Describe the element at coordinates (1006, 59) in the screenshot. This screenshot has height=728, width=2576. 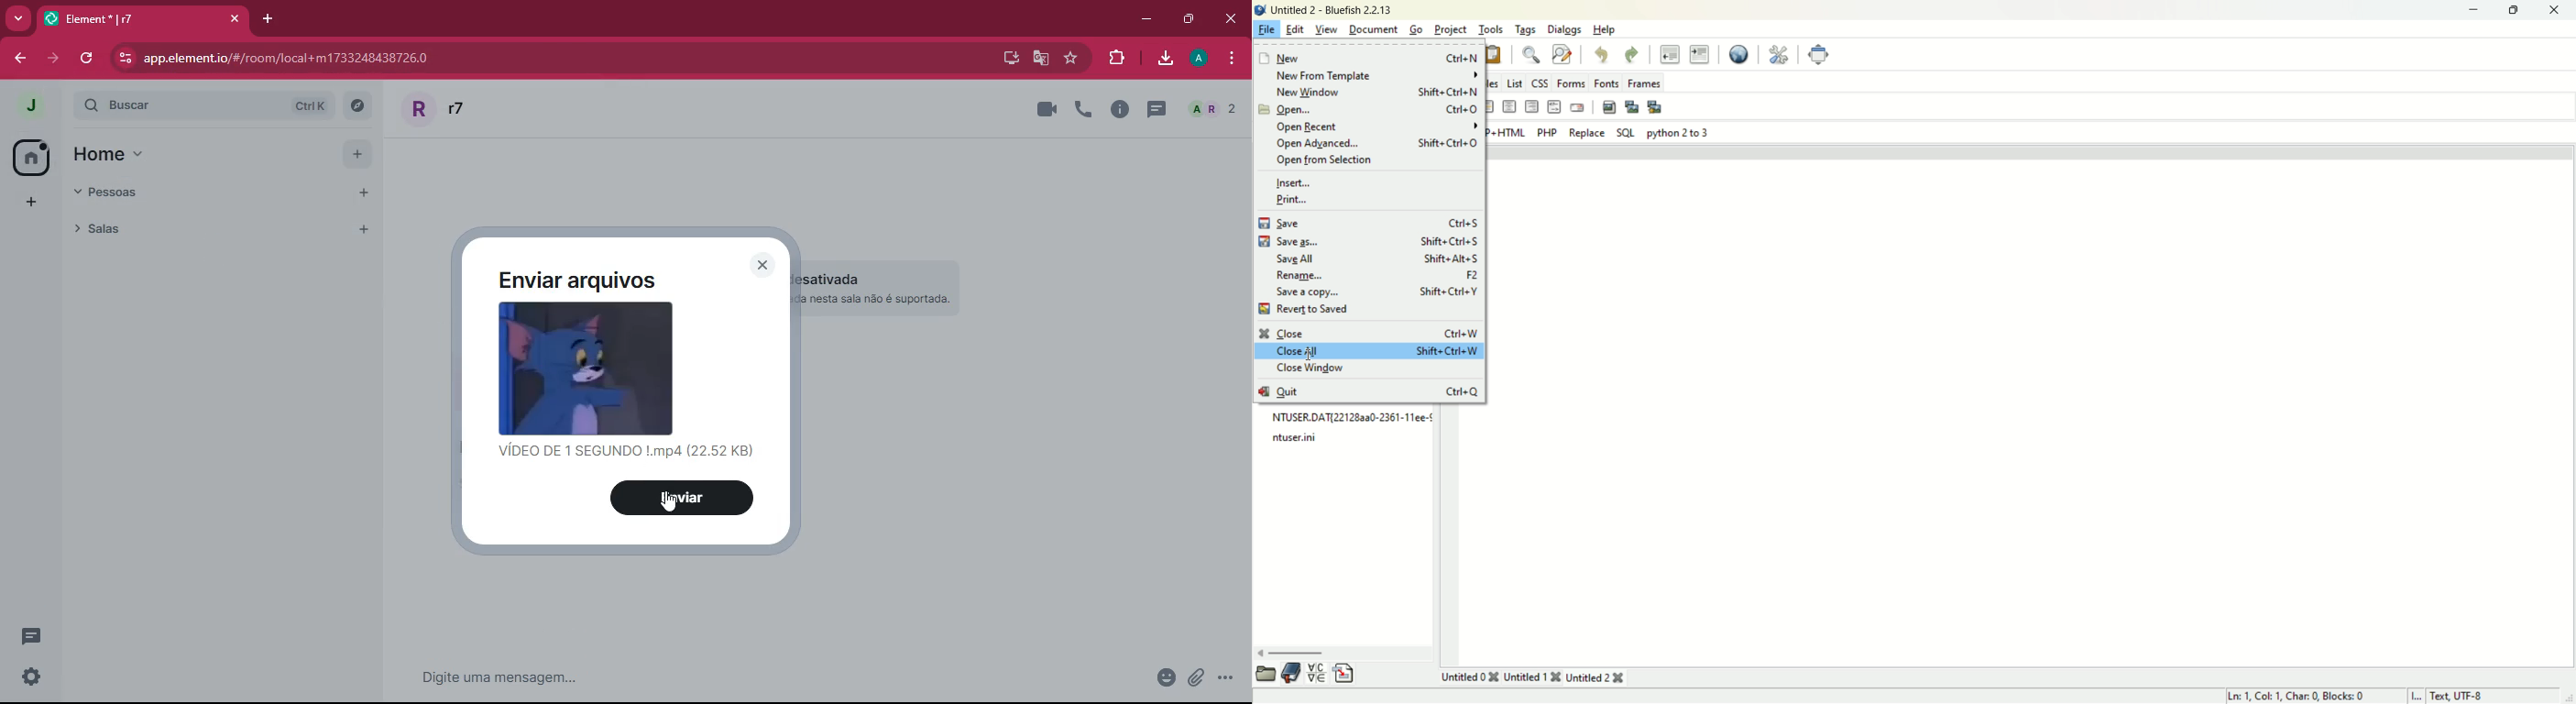
I see `desktop` at that location.